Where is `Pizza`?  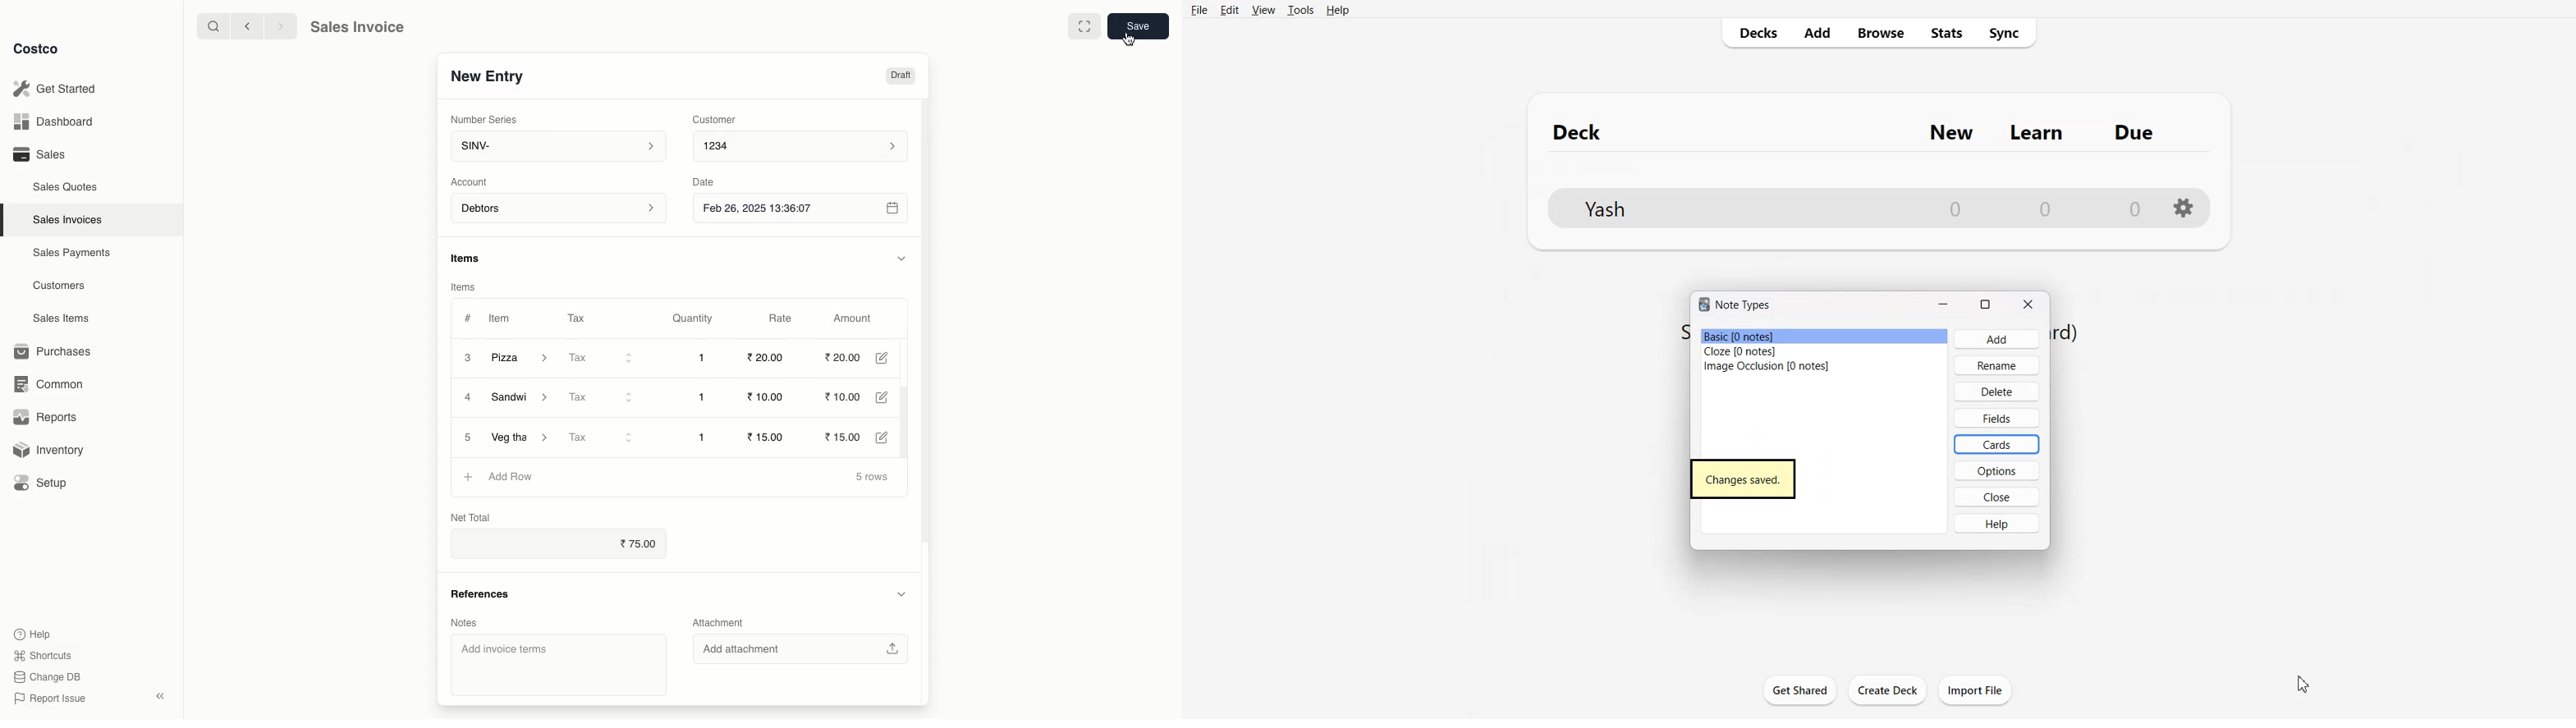 Pizza is located at coordinates (521, 358).